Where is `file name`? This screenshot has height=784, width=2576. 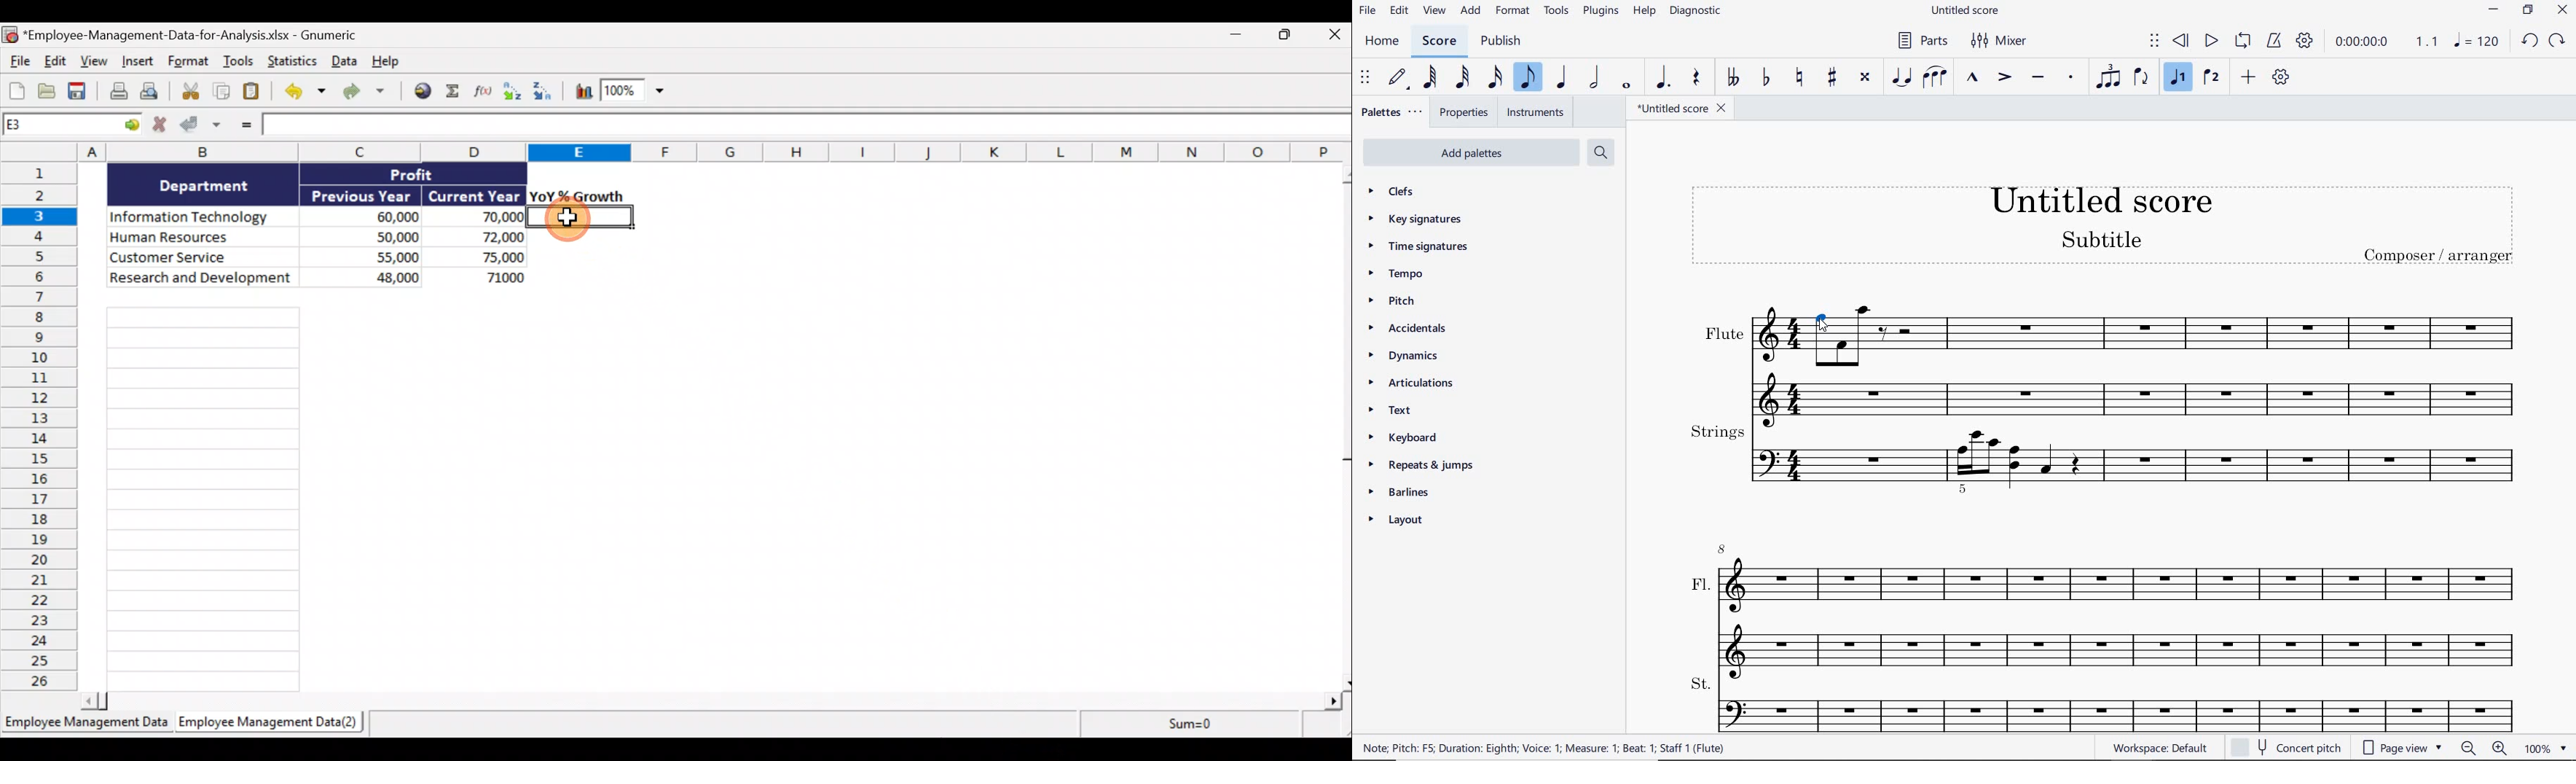
file name is located at coordinates (1967, 9).